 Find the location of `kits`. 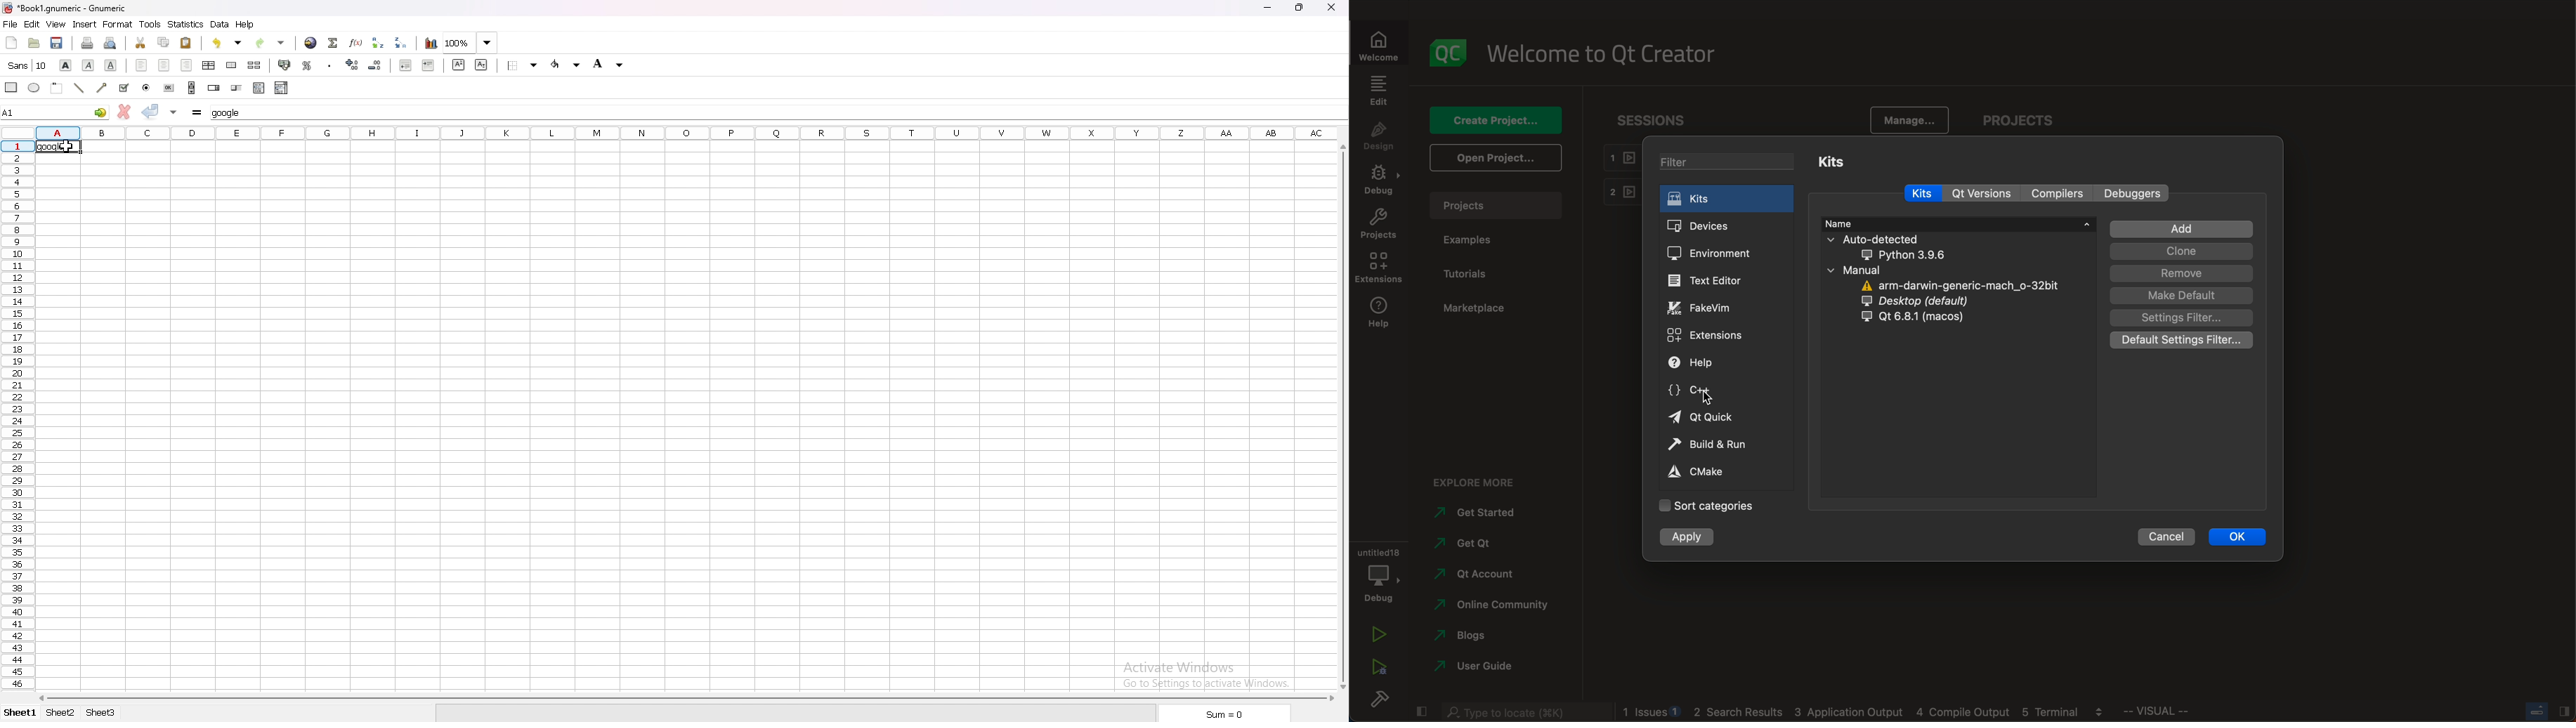

kits is located at coordinates (1725, 198).